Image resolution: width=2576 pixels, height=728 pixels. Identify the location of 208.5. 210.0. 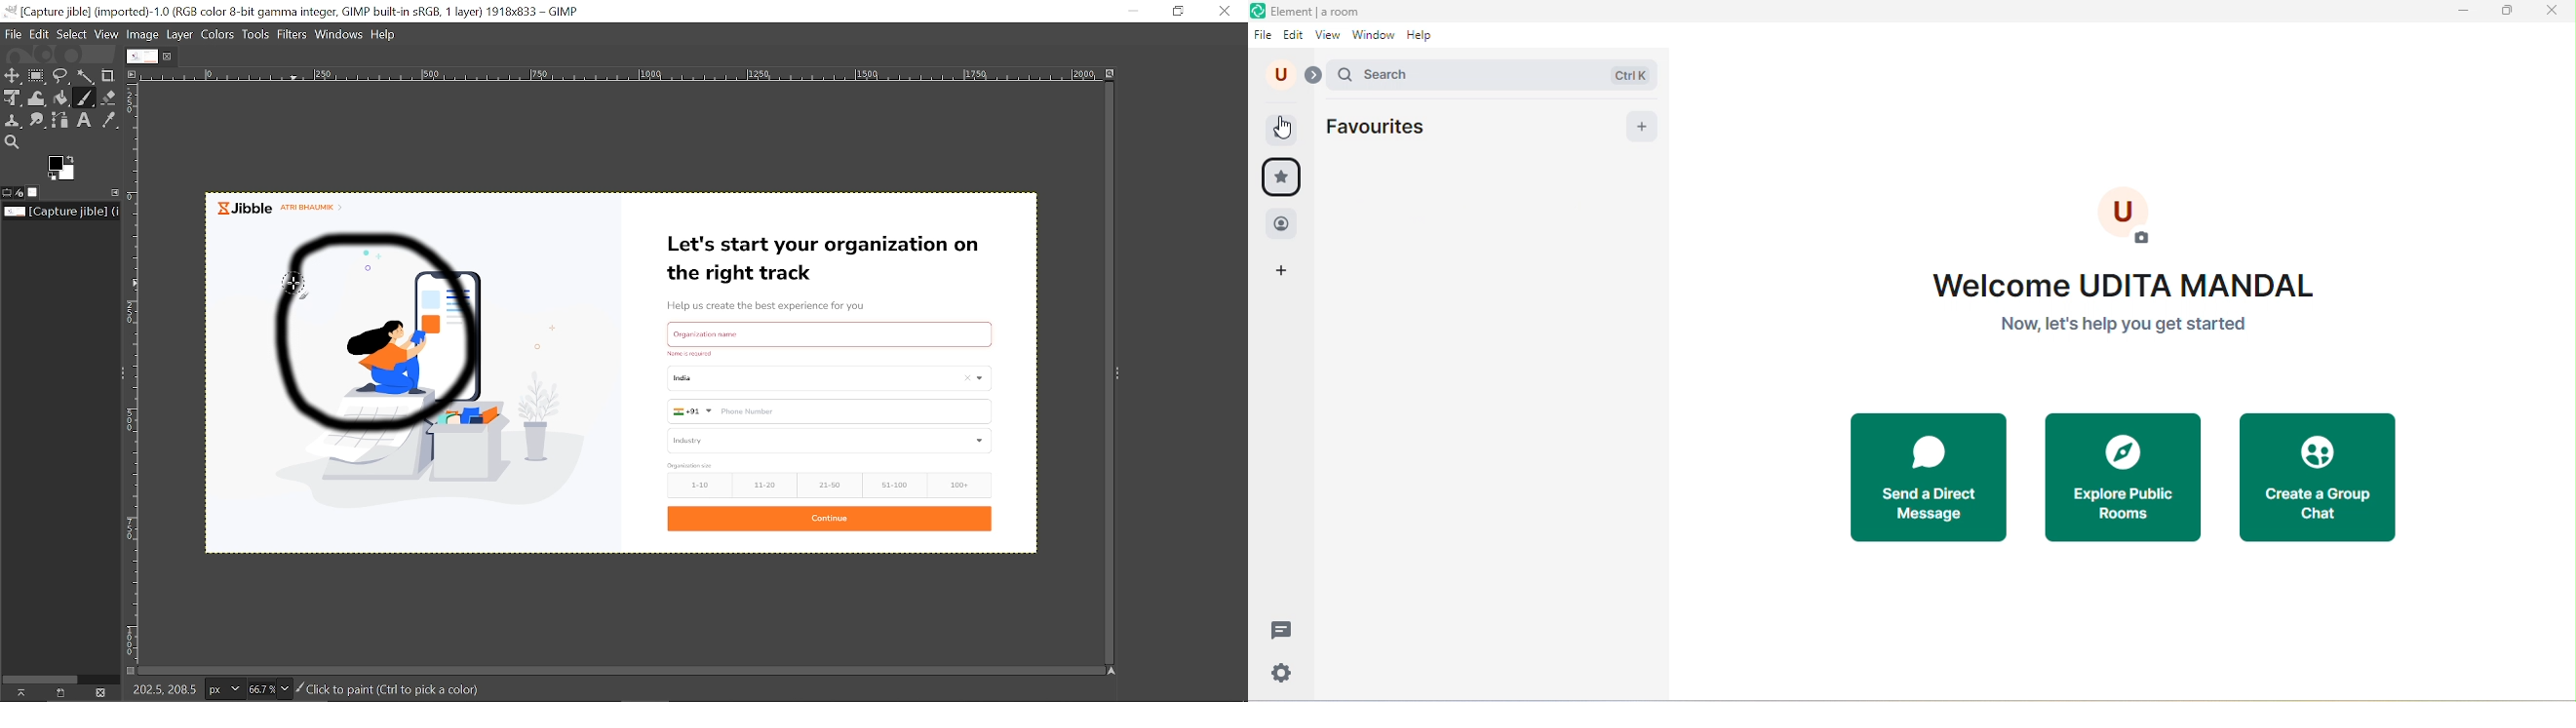
(164, 686).